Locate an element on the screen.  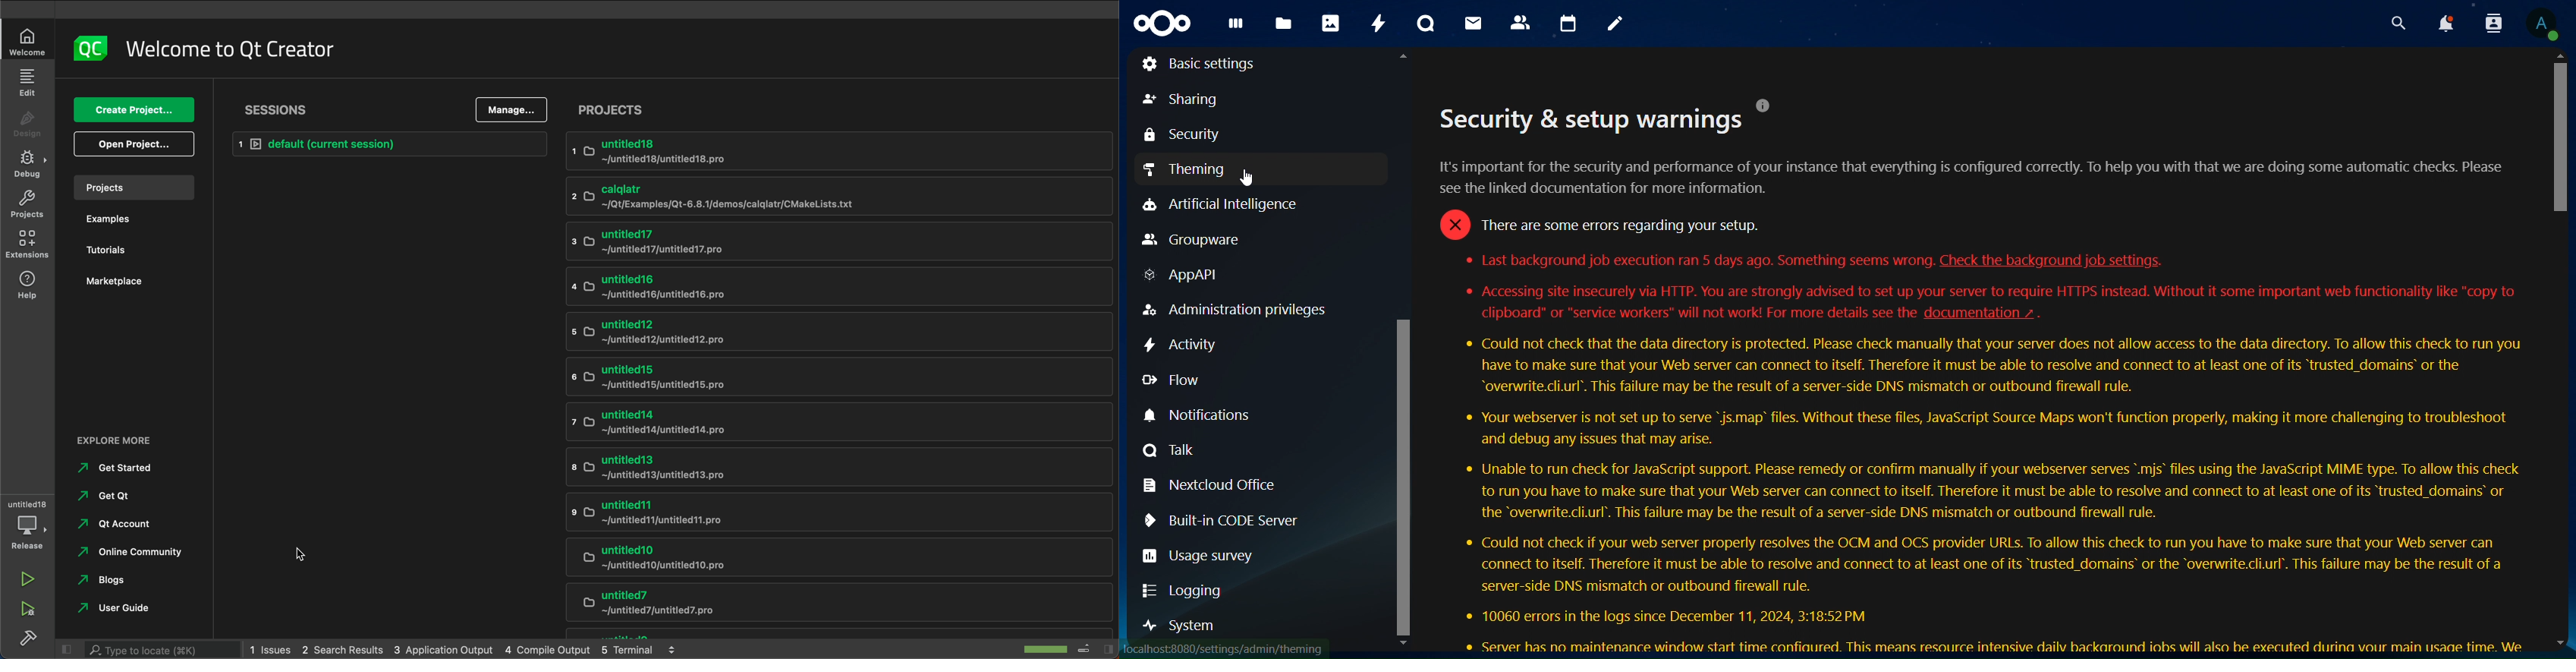
notification is located at coordinates (1222, 415).